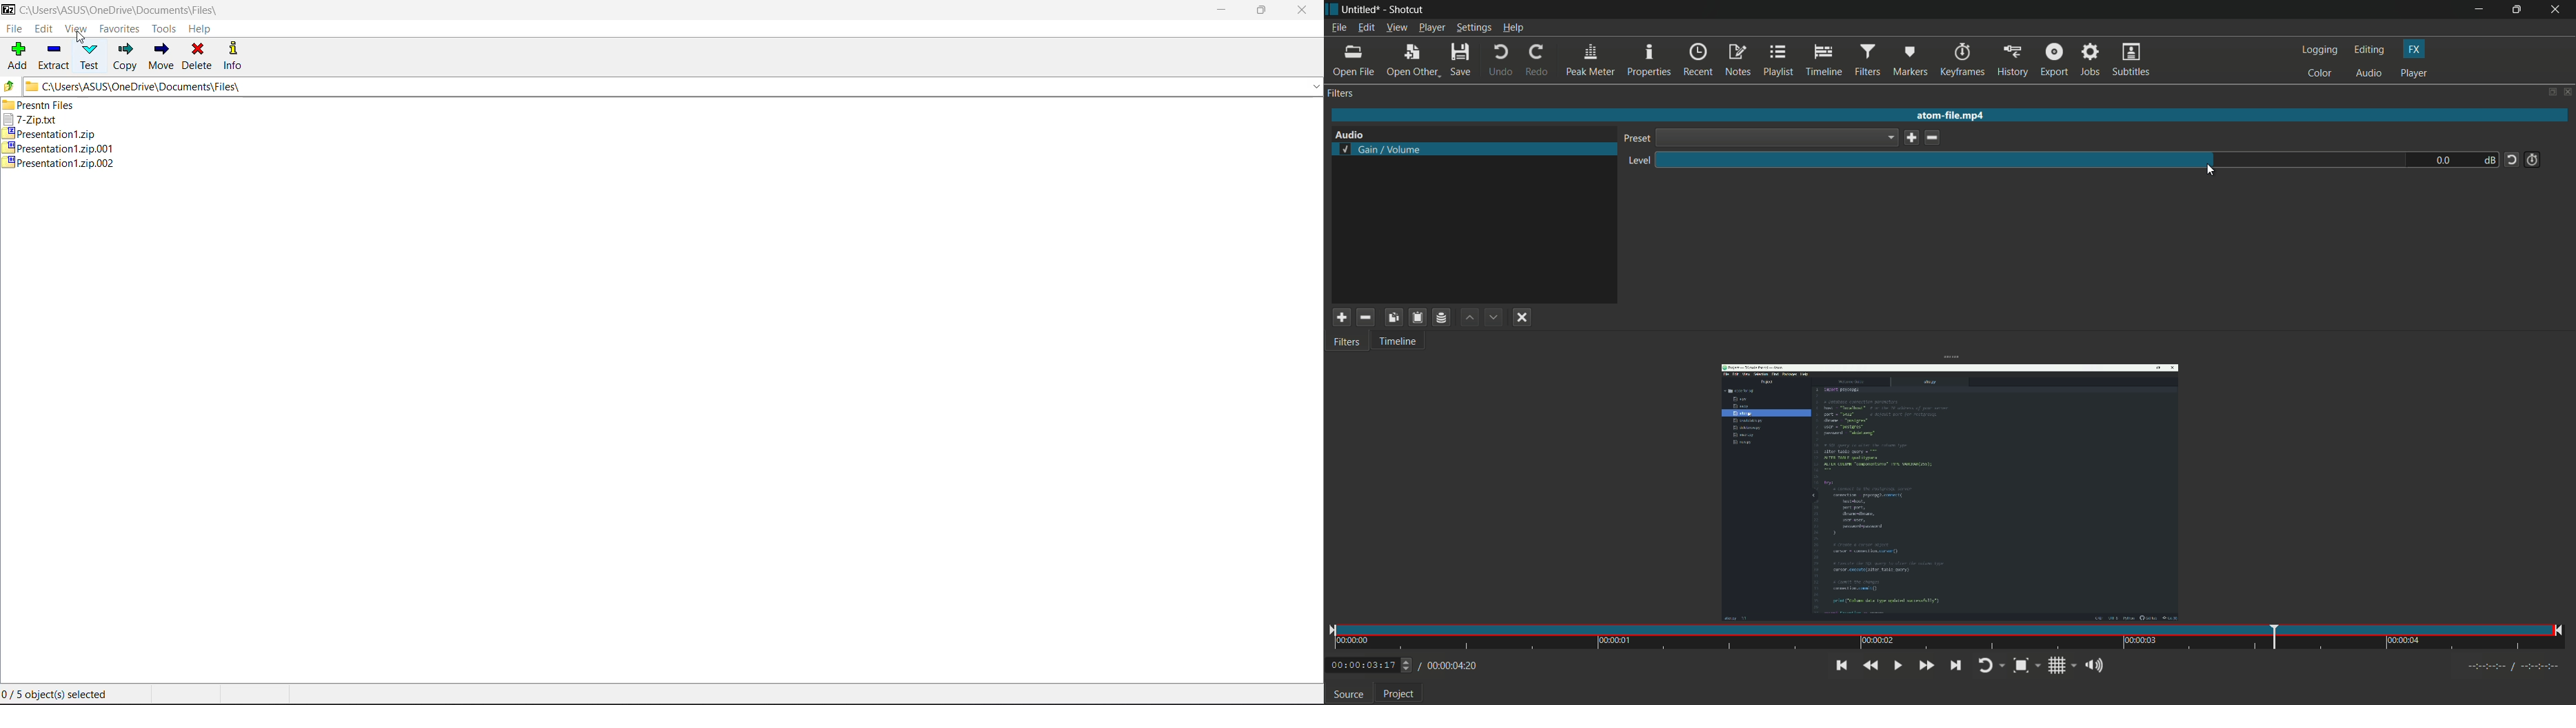  I want to click on Restore Down, so click(1262, 10).